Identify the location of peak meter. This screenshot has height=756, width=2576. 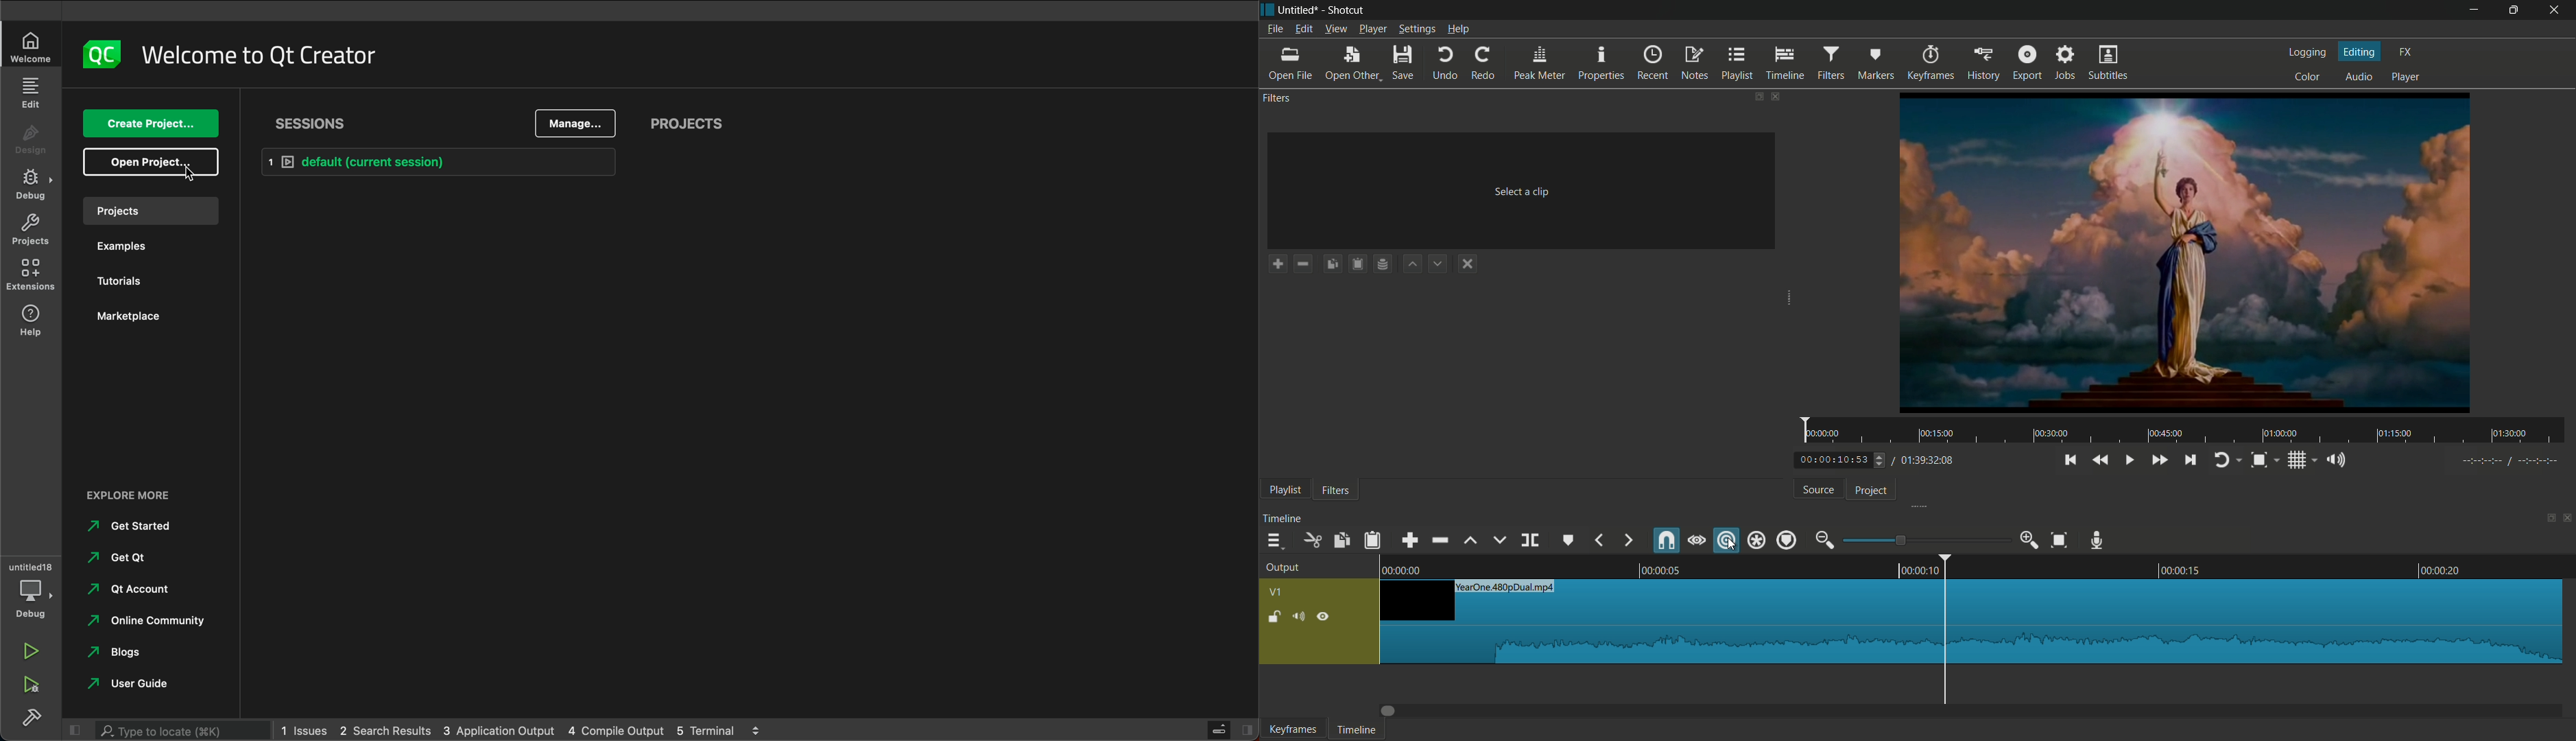
(1540, 63).